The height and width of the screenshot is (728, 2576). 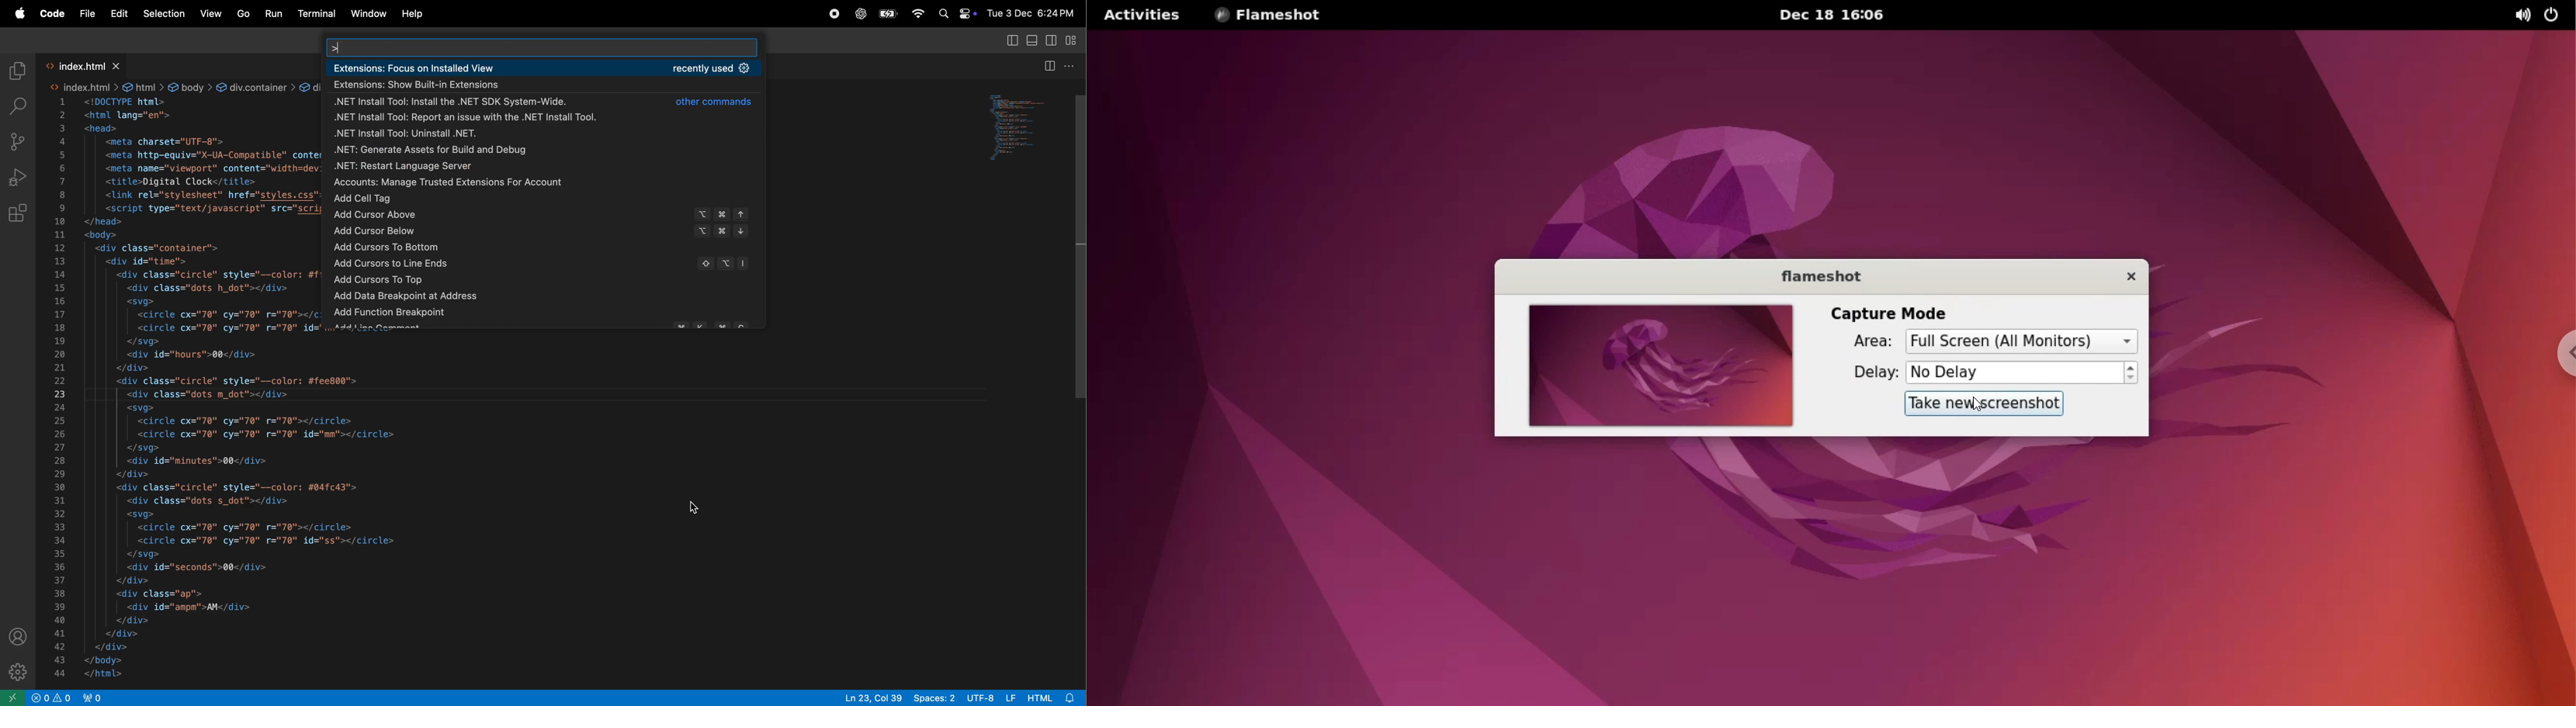 I want to click on apple menu, so click(x=19, y=13).